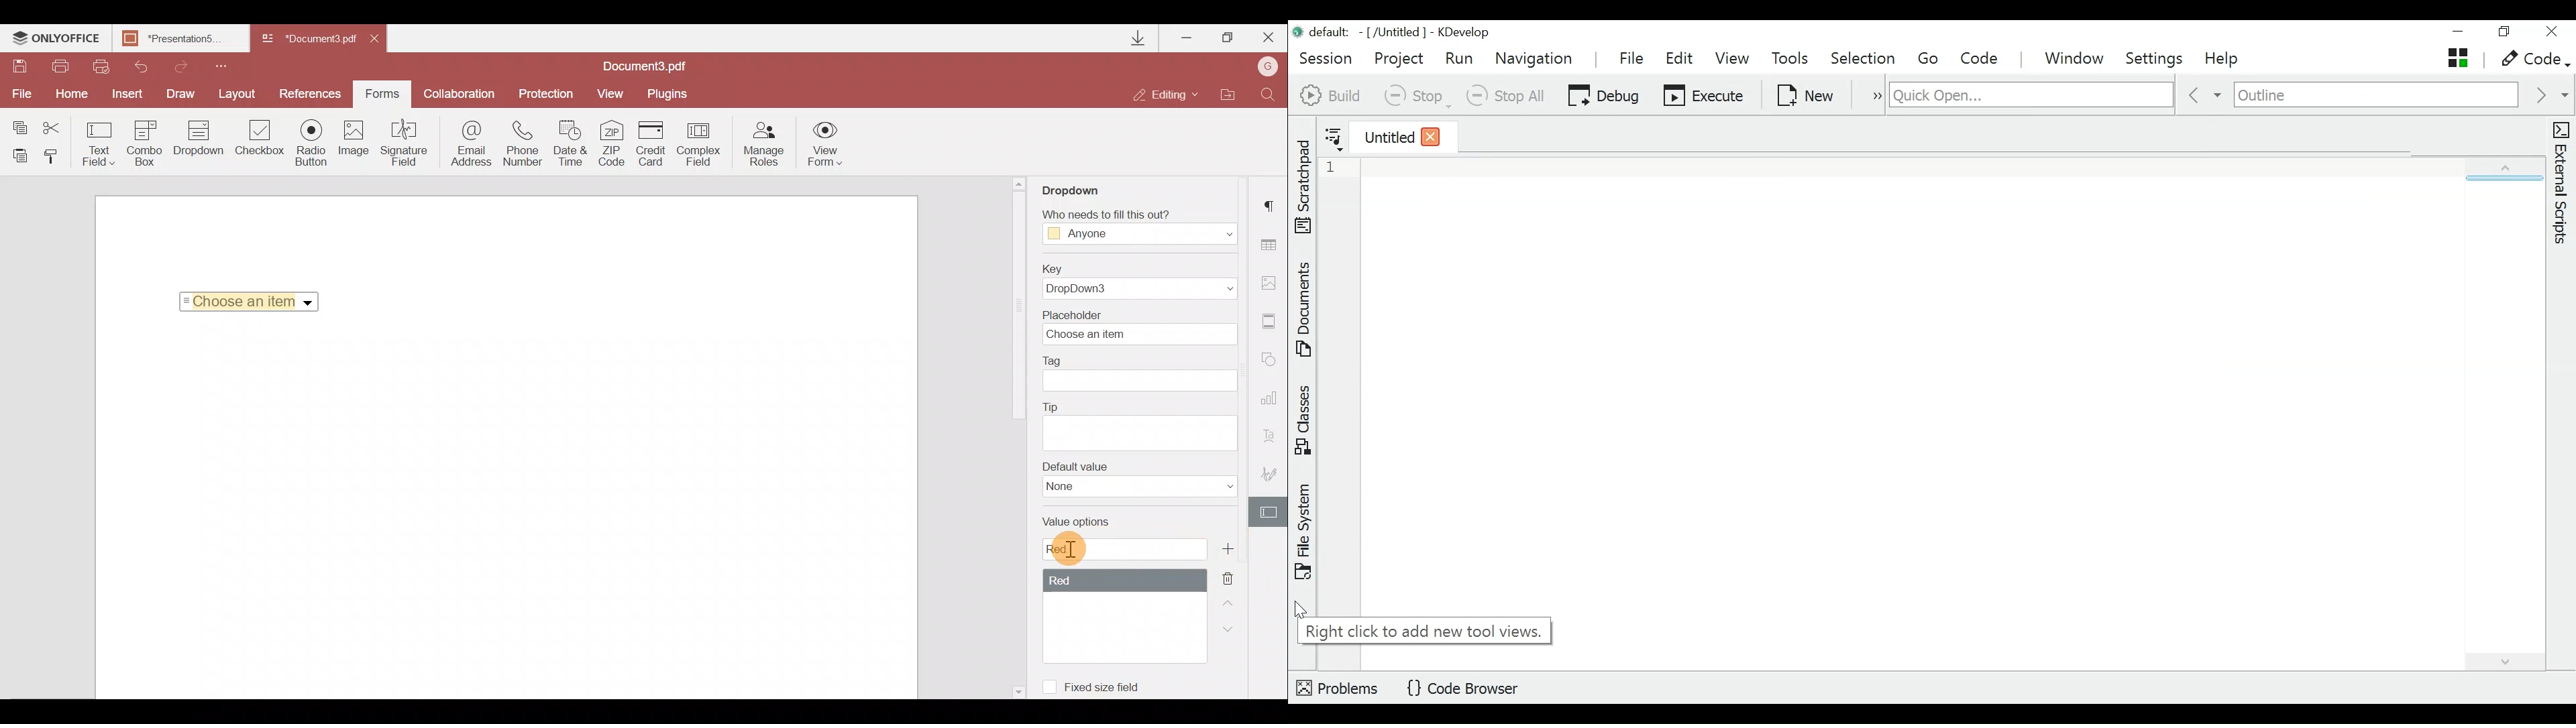  I want to click on Cut, so click(53, 124).